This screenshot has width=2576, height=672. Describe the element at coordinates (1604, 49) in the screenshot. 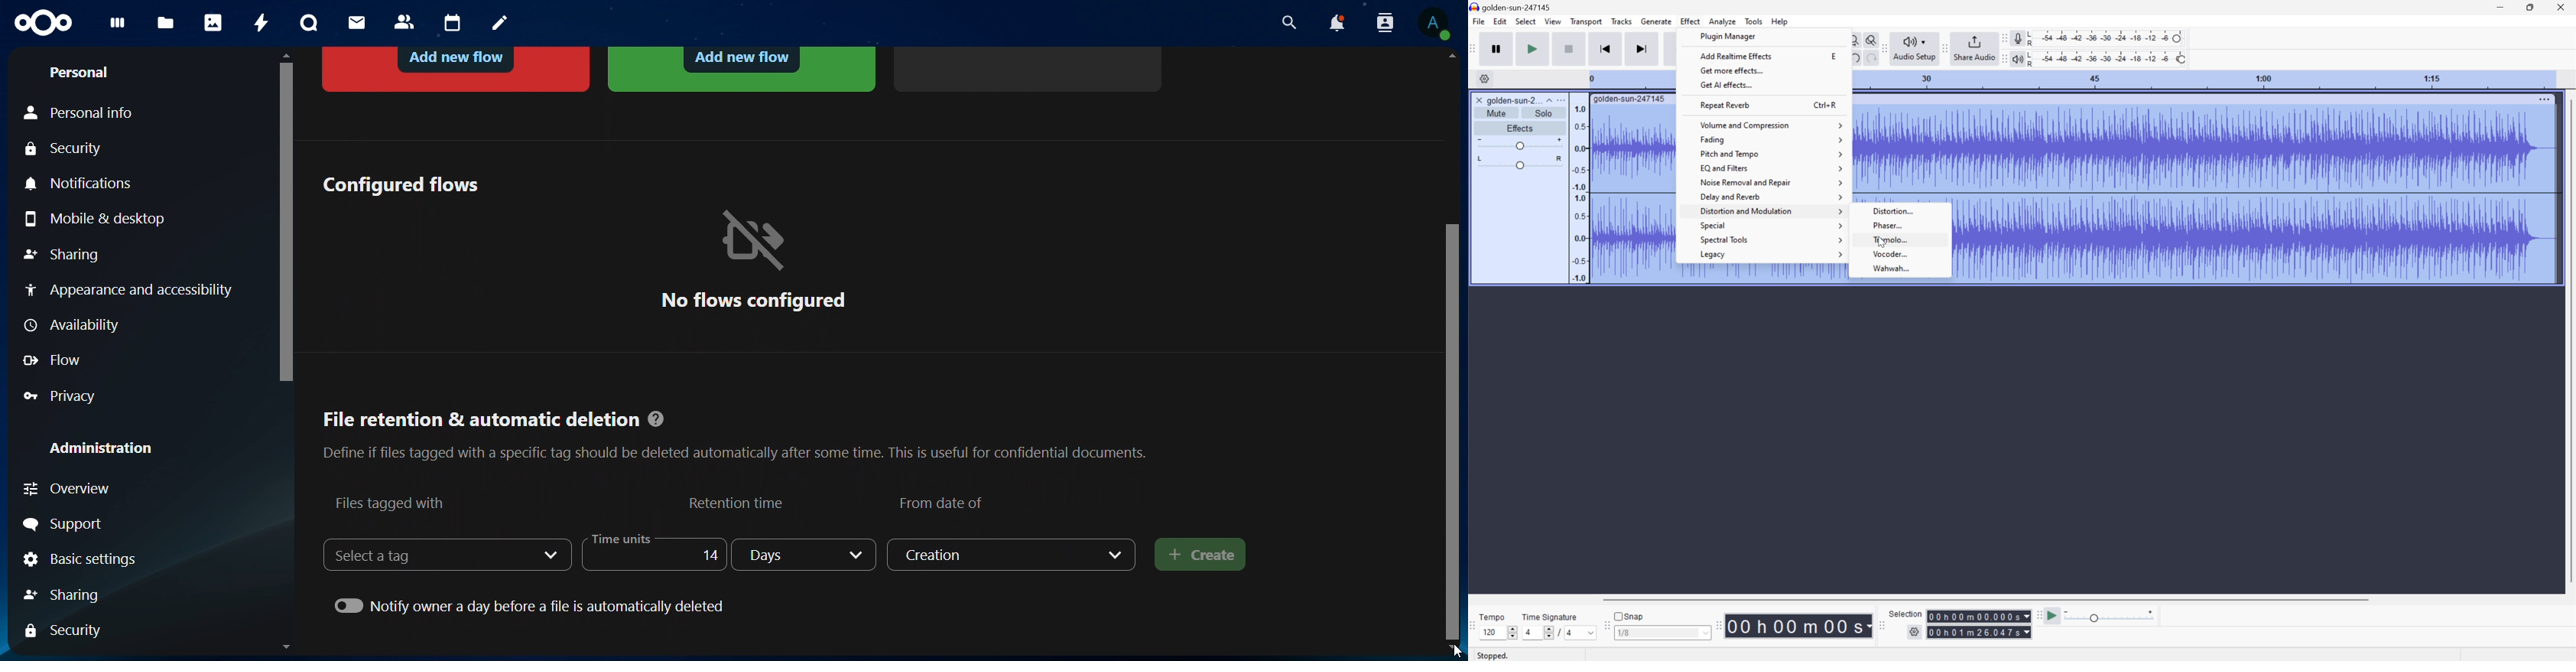

I see `Skip to start` at that location.